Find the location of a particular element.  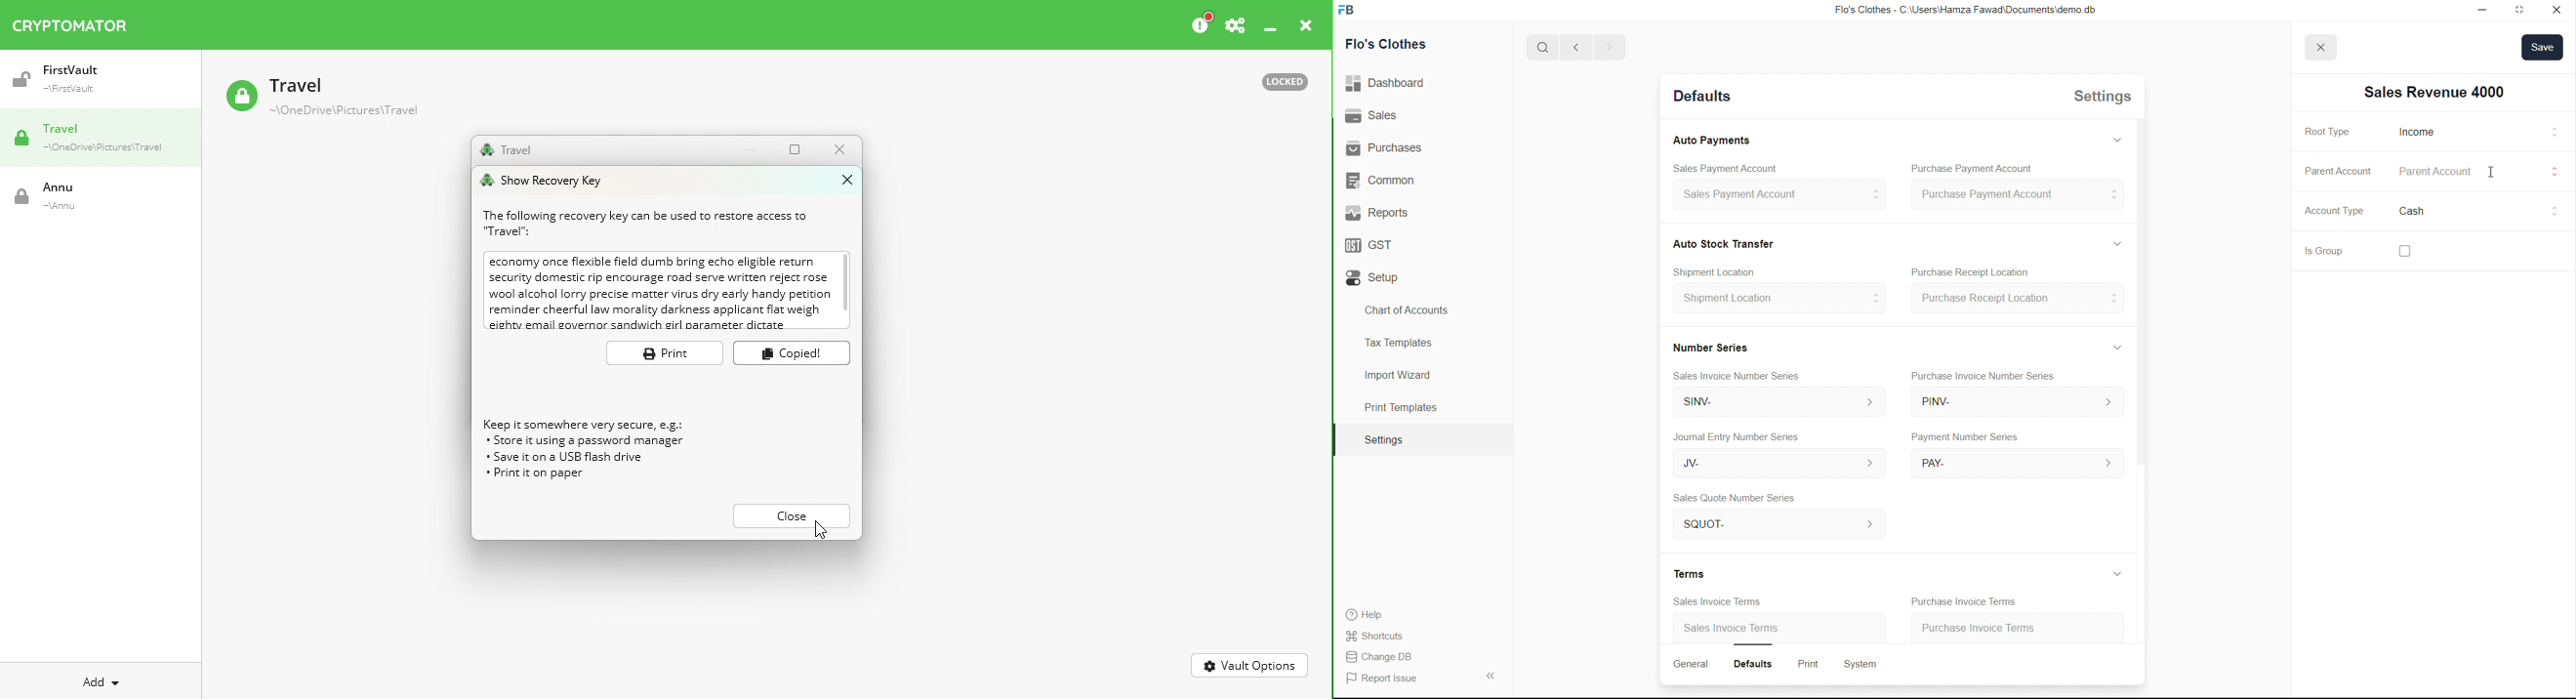

Forward is located at coordinates (1609, 47).